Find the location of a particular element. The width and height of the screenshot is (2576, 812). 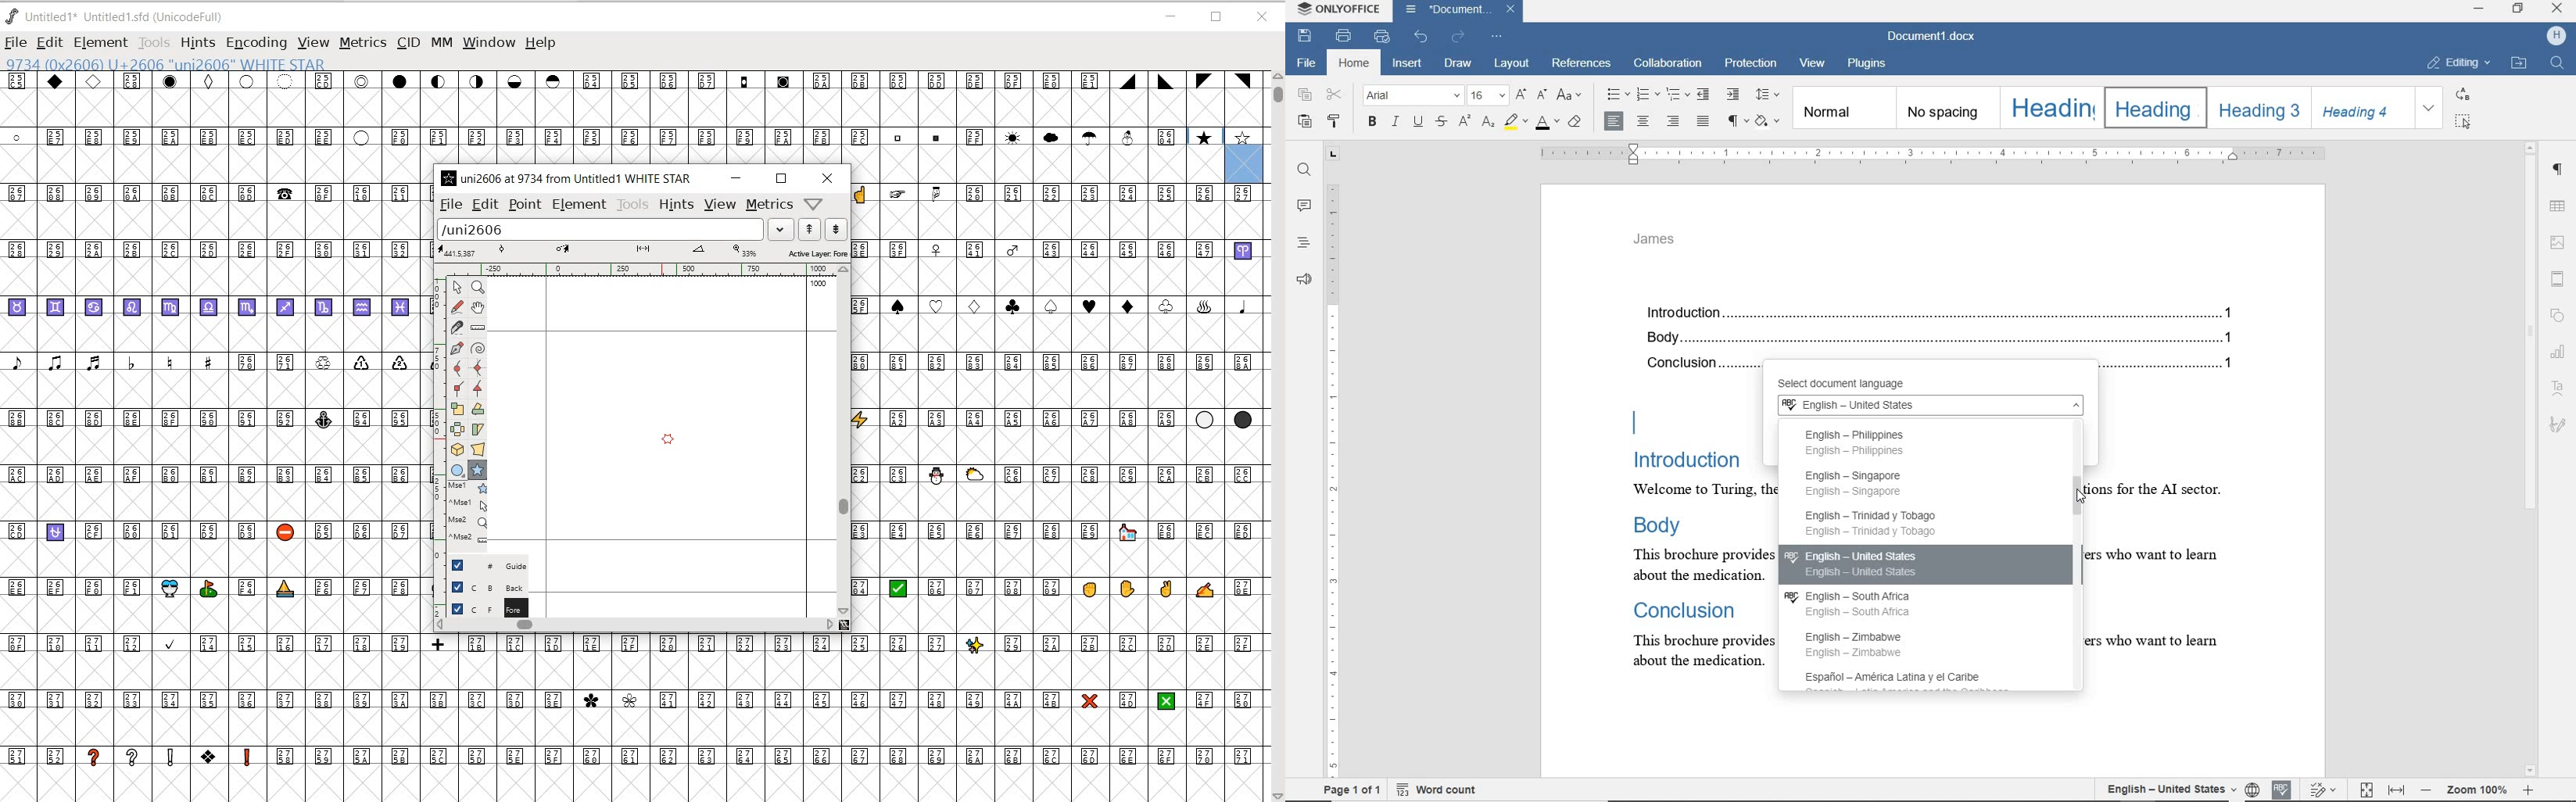

increase indent is located at coordinates (1732, 93).